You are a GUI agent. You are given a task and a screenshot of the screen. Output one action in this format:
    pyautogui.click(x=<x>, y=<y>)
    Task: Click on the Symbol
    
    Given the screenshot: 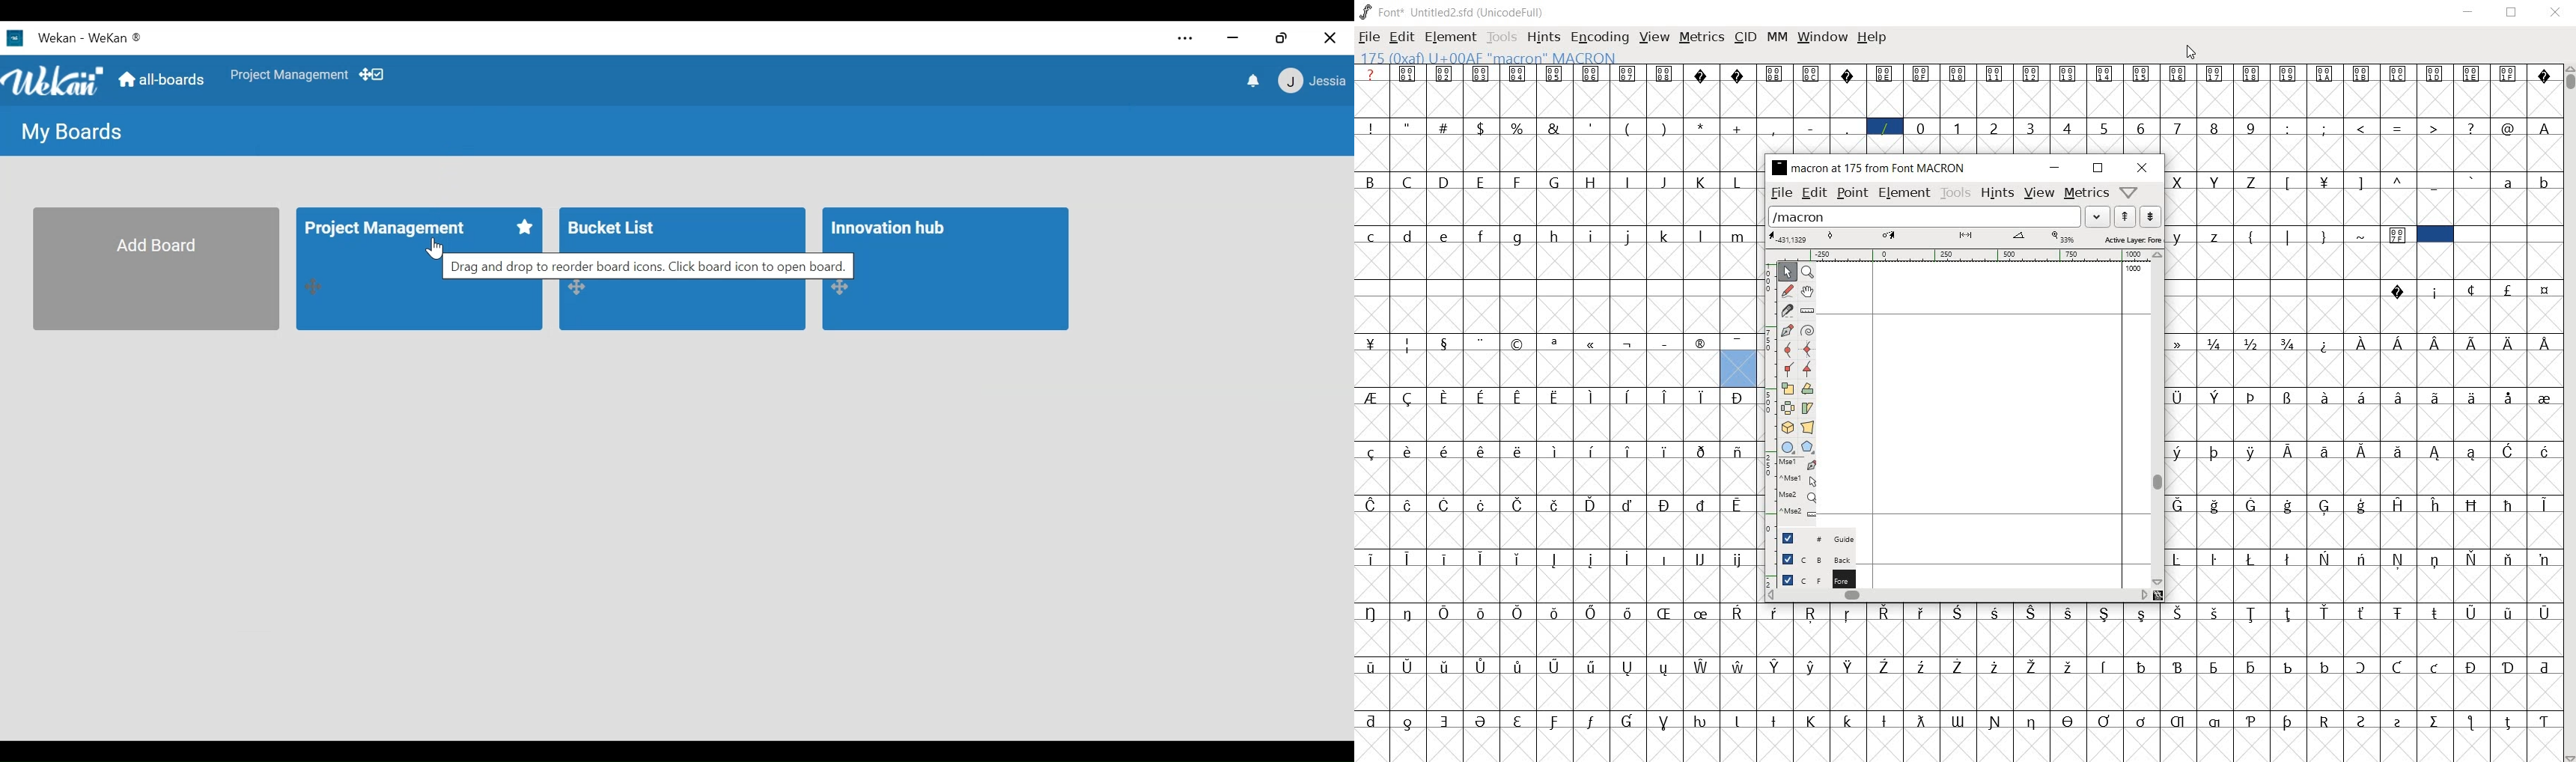 What is the action you would take?
    pyautogui.click(x=2252, y=718)
    